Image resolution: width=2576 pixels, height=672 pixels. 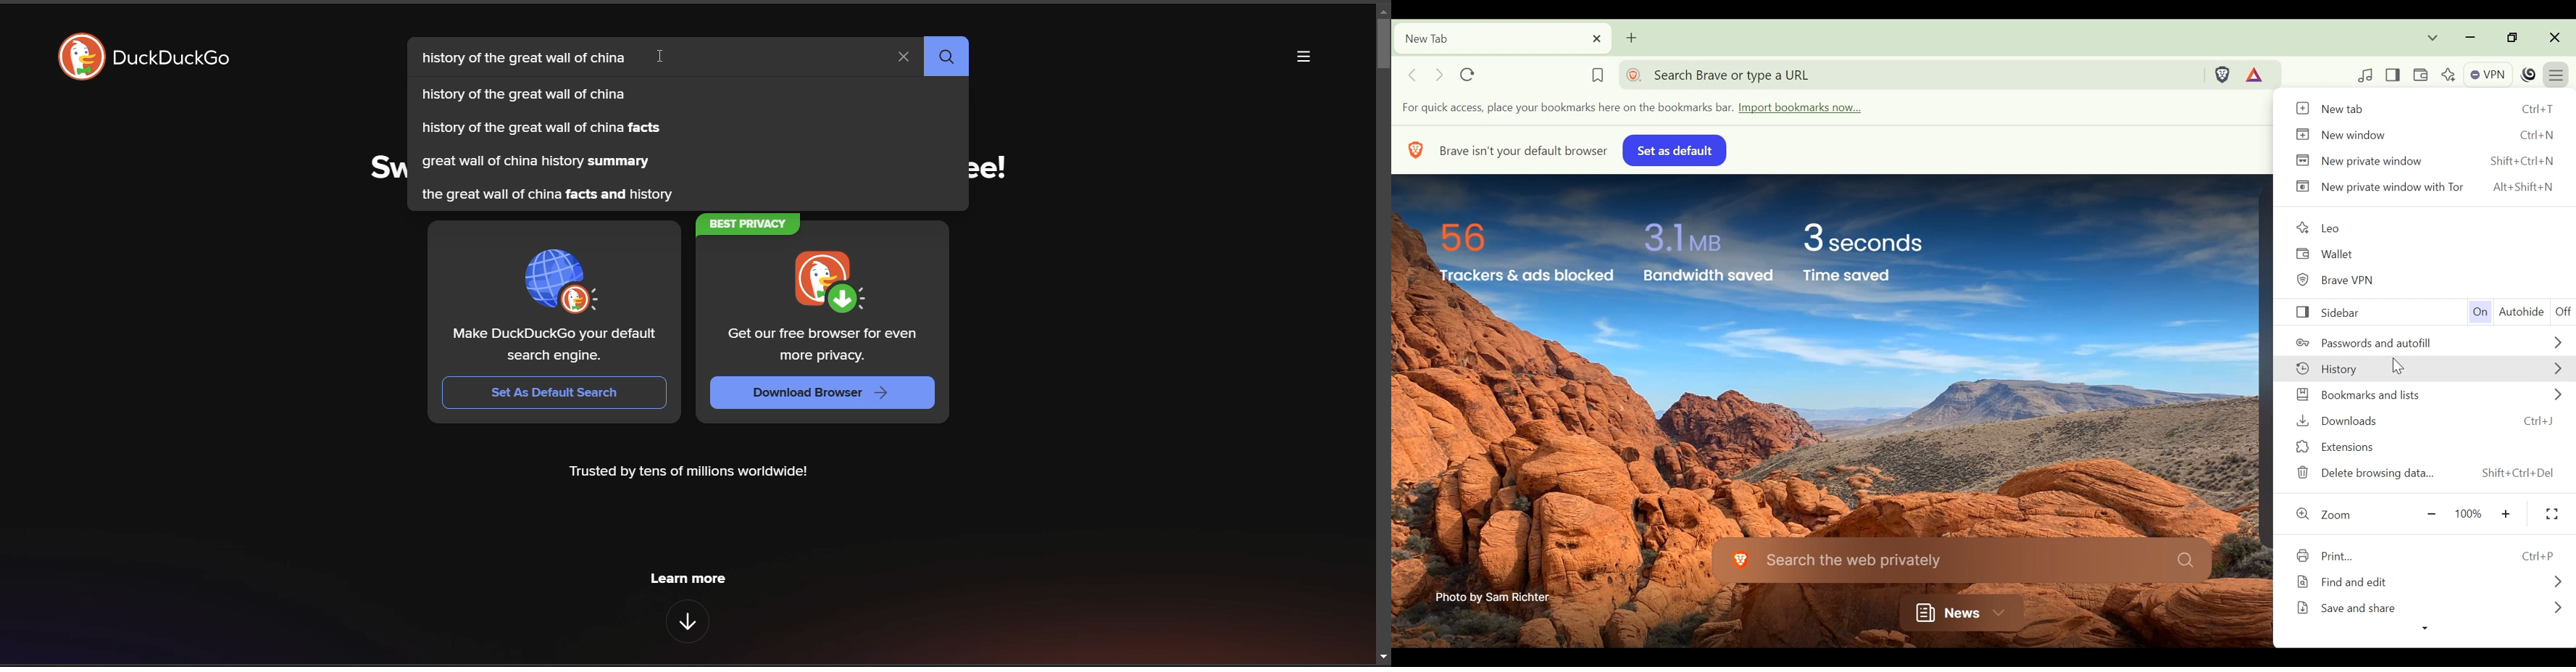 What do you see at coordinates (140, 59) in the screenshot?
I see `logo and title` at bounding box center [140, 59].